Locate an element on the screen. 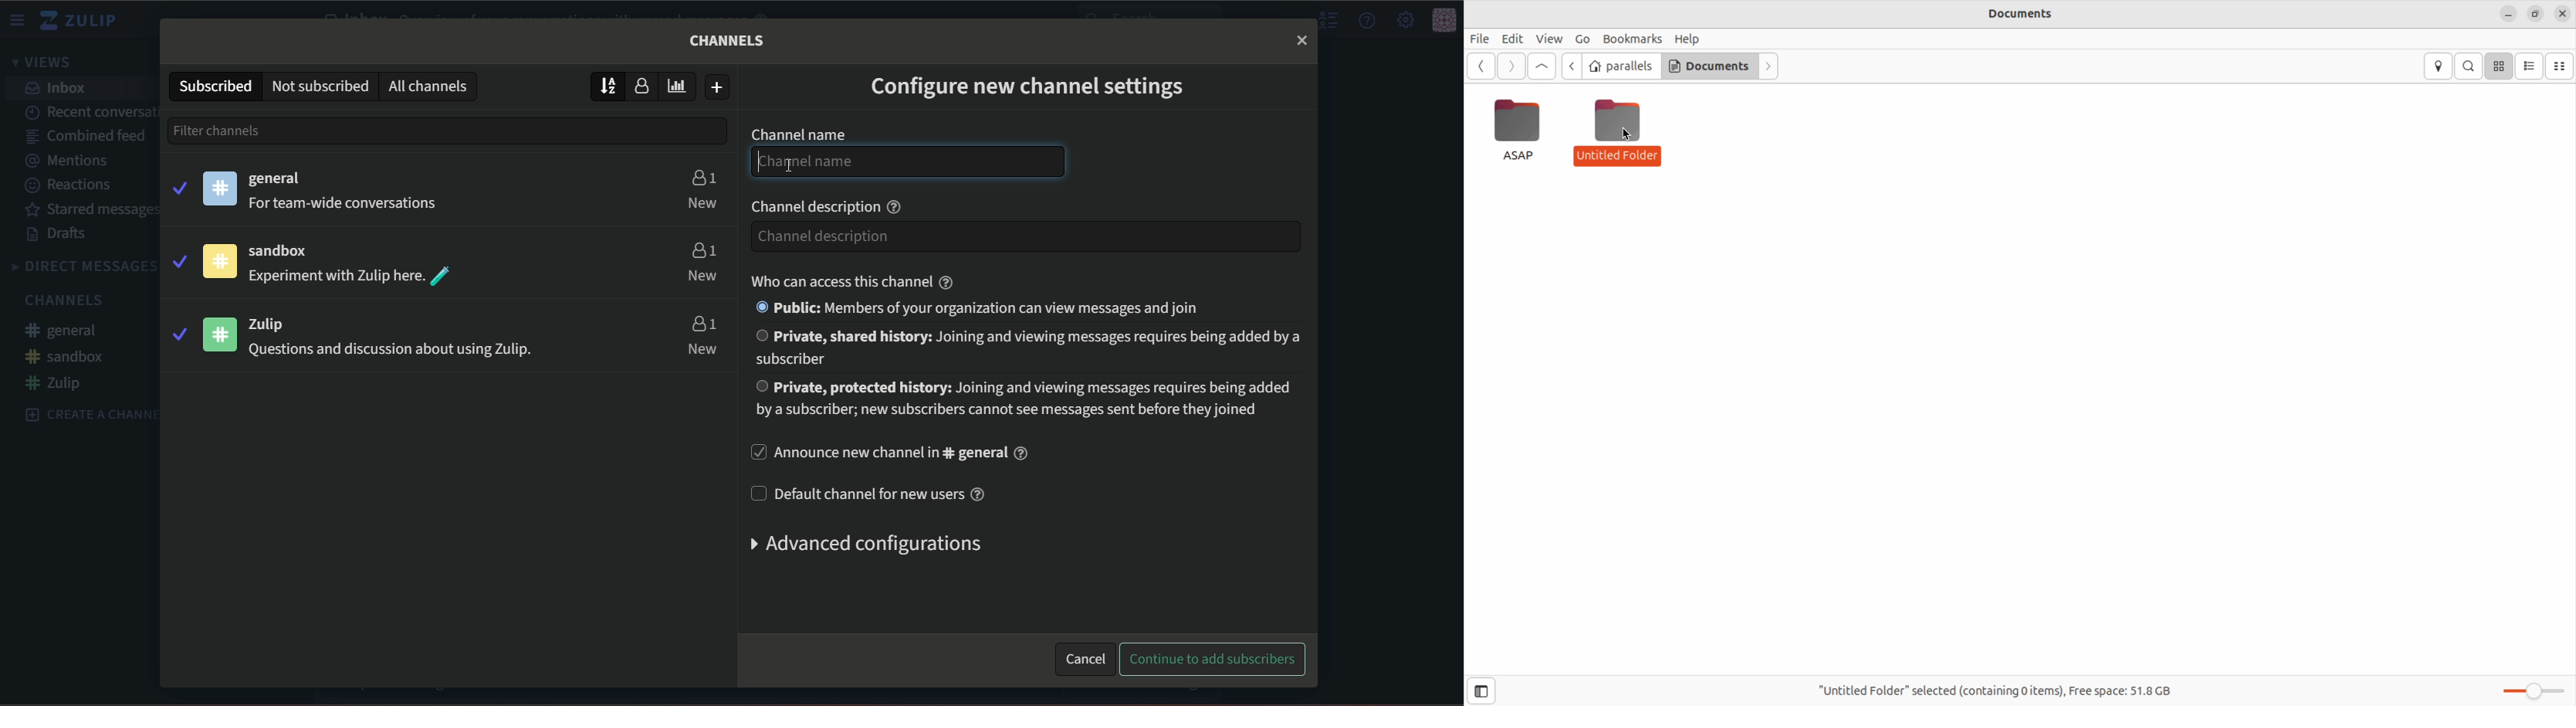 The image size is (2576, 728). minimize is located at coordinates (2508, 14).